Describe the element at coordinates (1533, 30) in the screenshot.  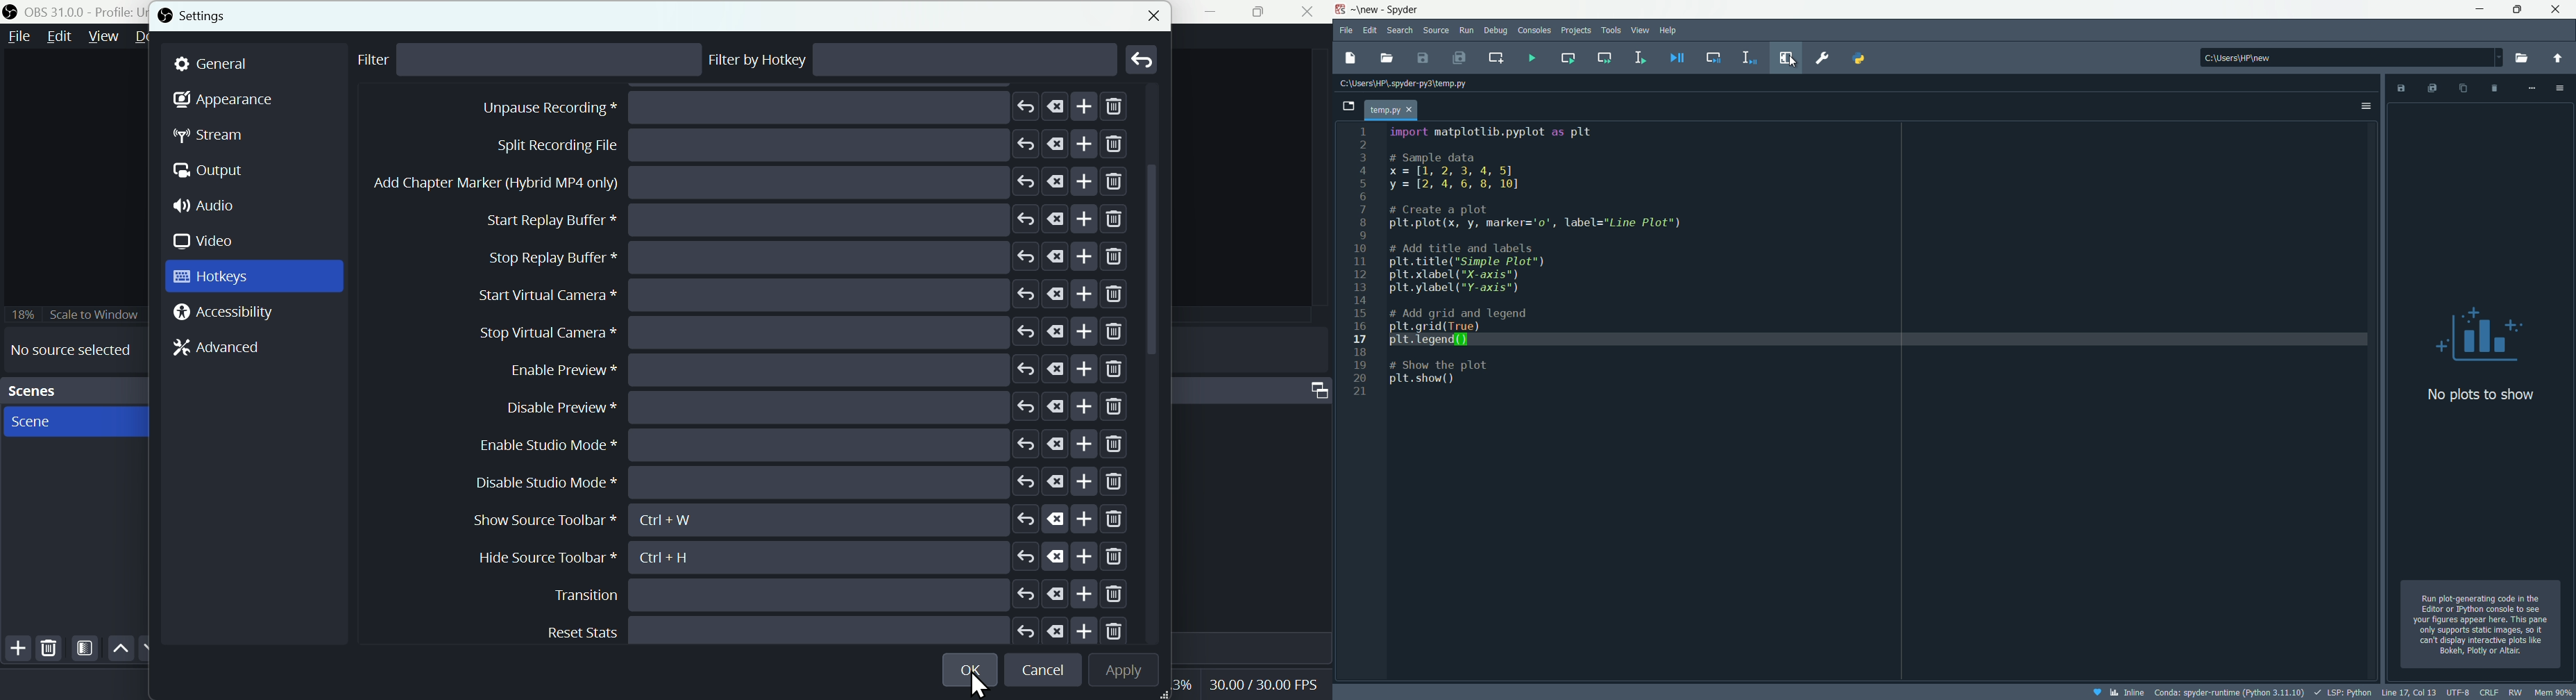
I see `consoles` at that location.